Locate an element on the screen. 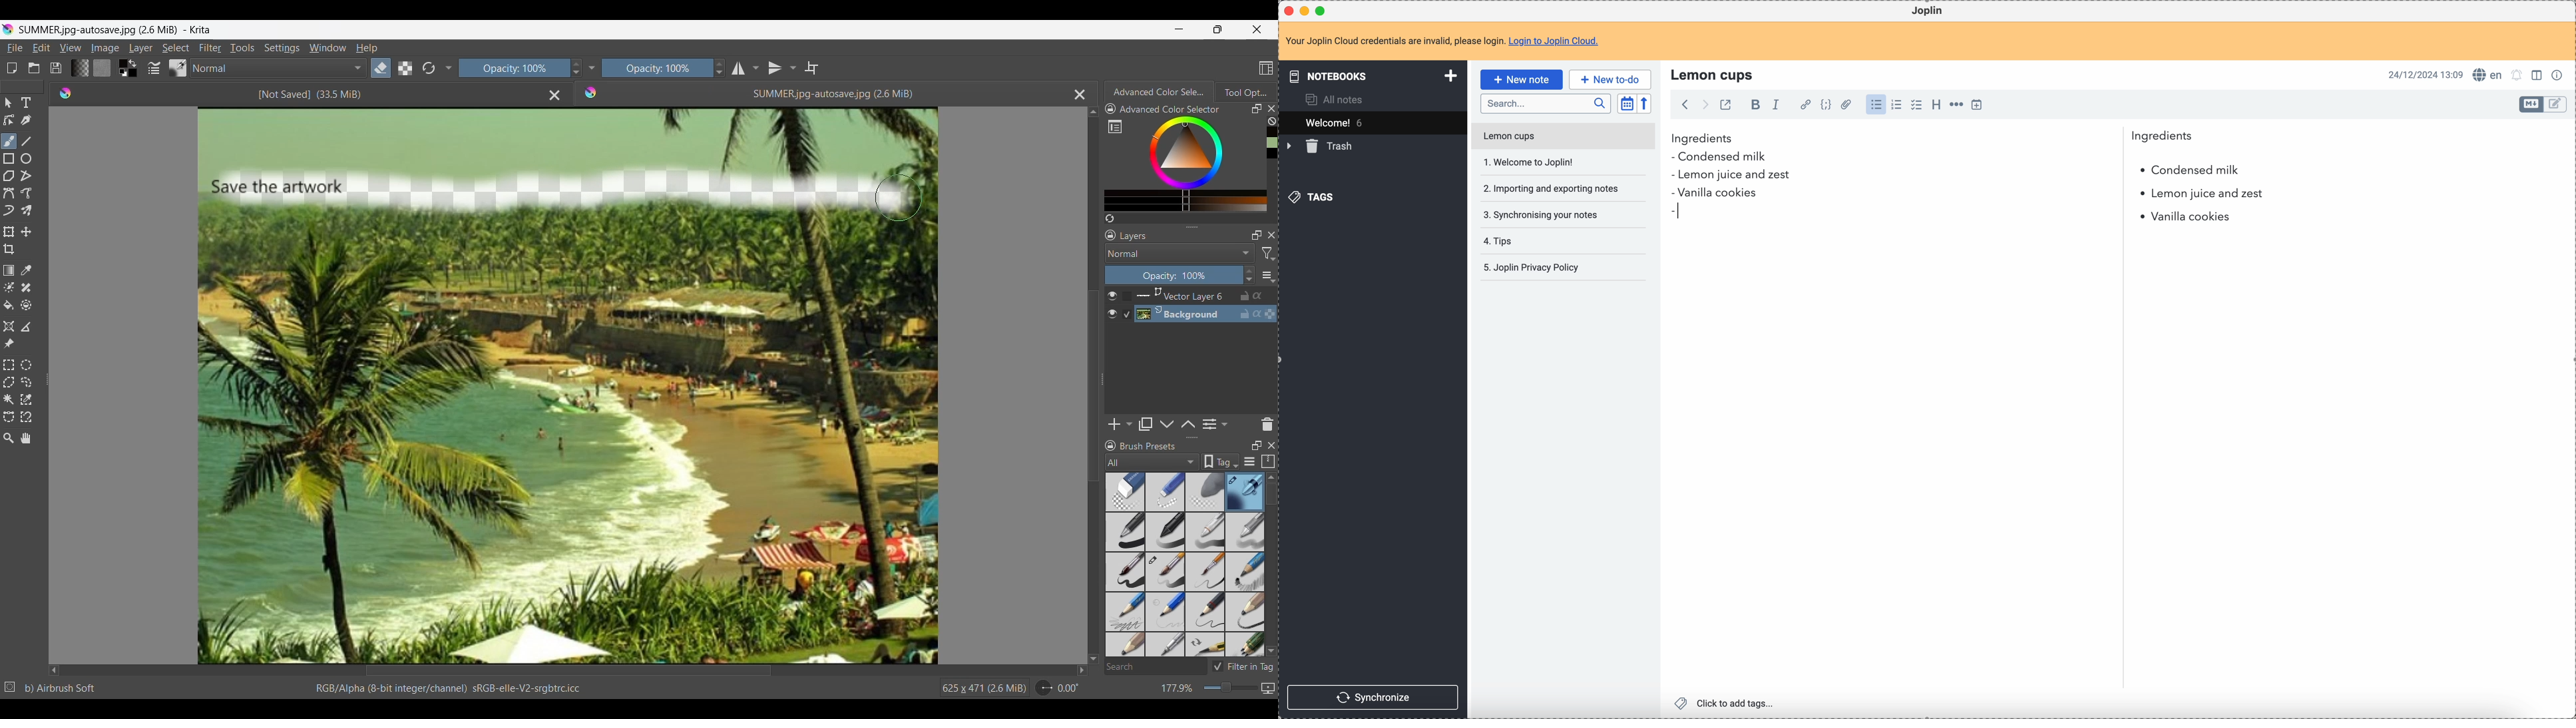 This screenshot has width=2576, height=728. Move a layer is located at coordinates (26, 231).